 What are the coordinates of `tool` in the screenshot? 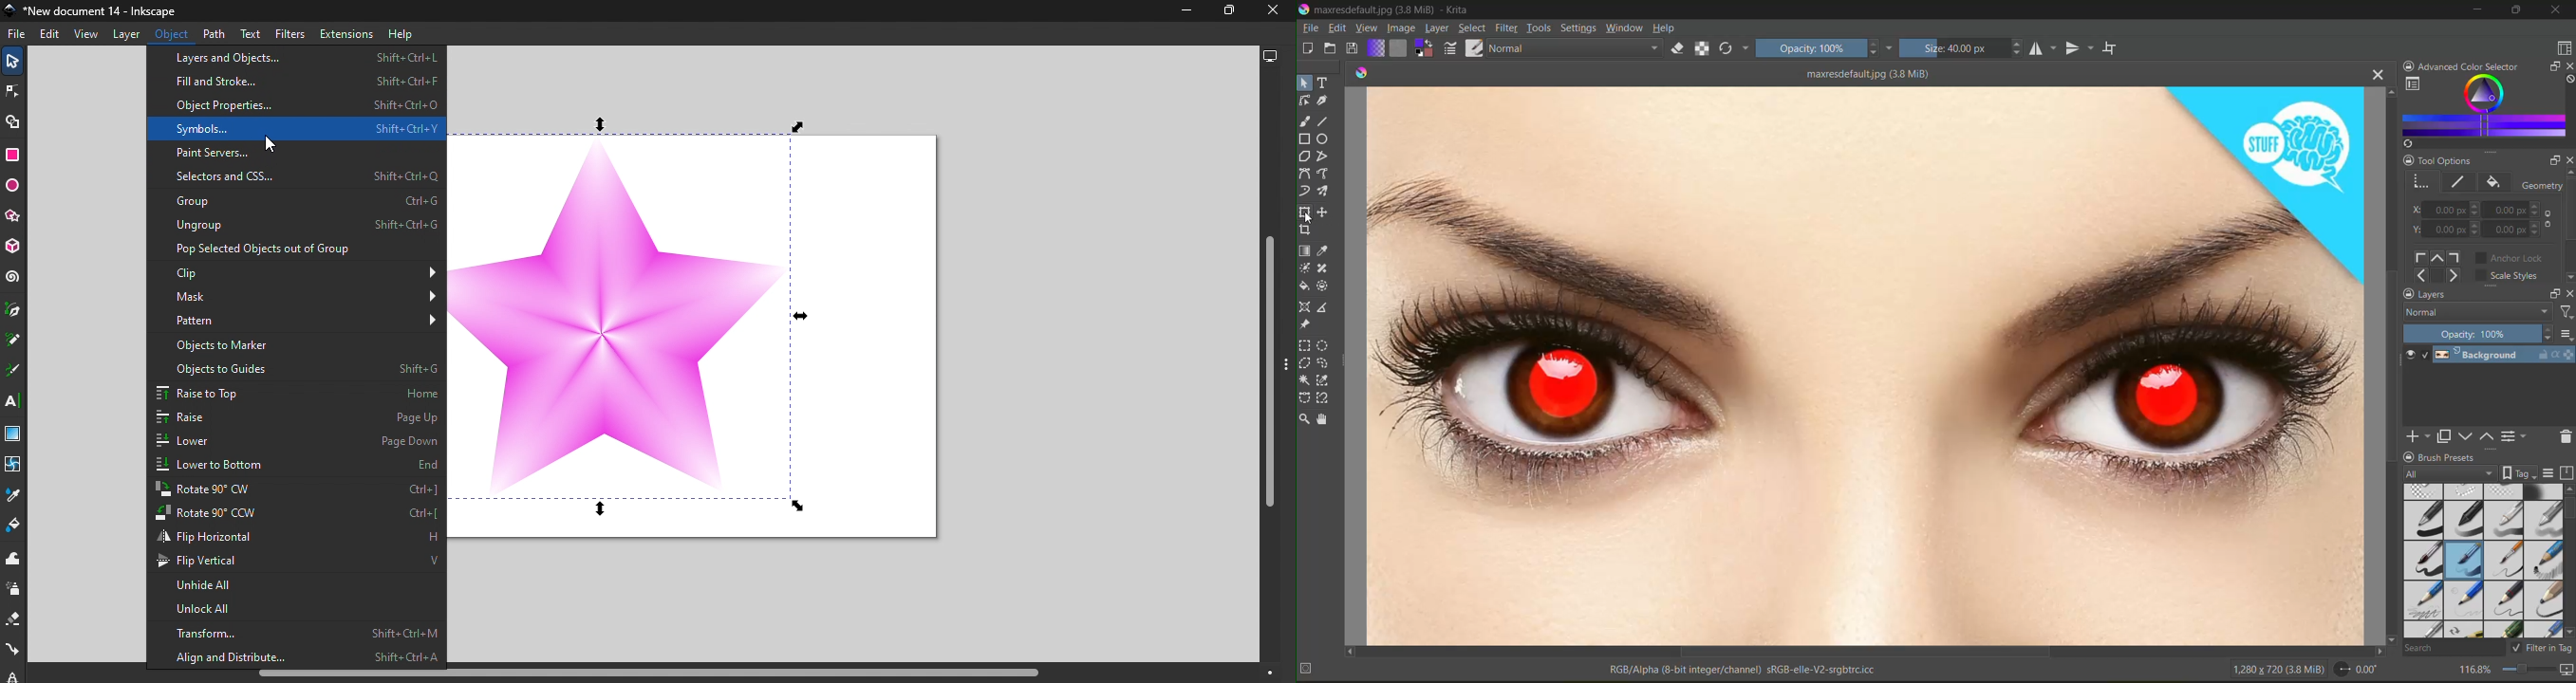 It's located at (1306, 101).